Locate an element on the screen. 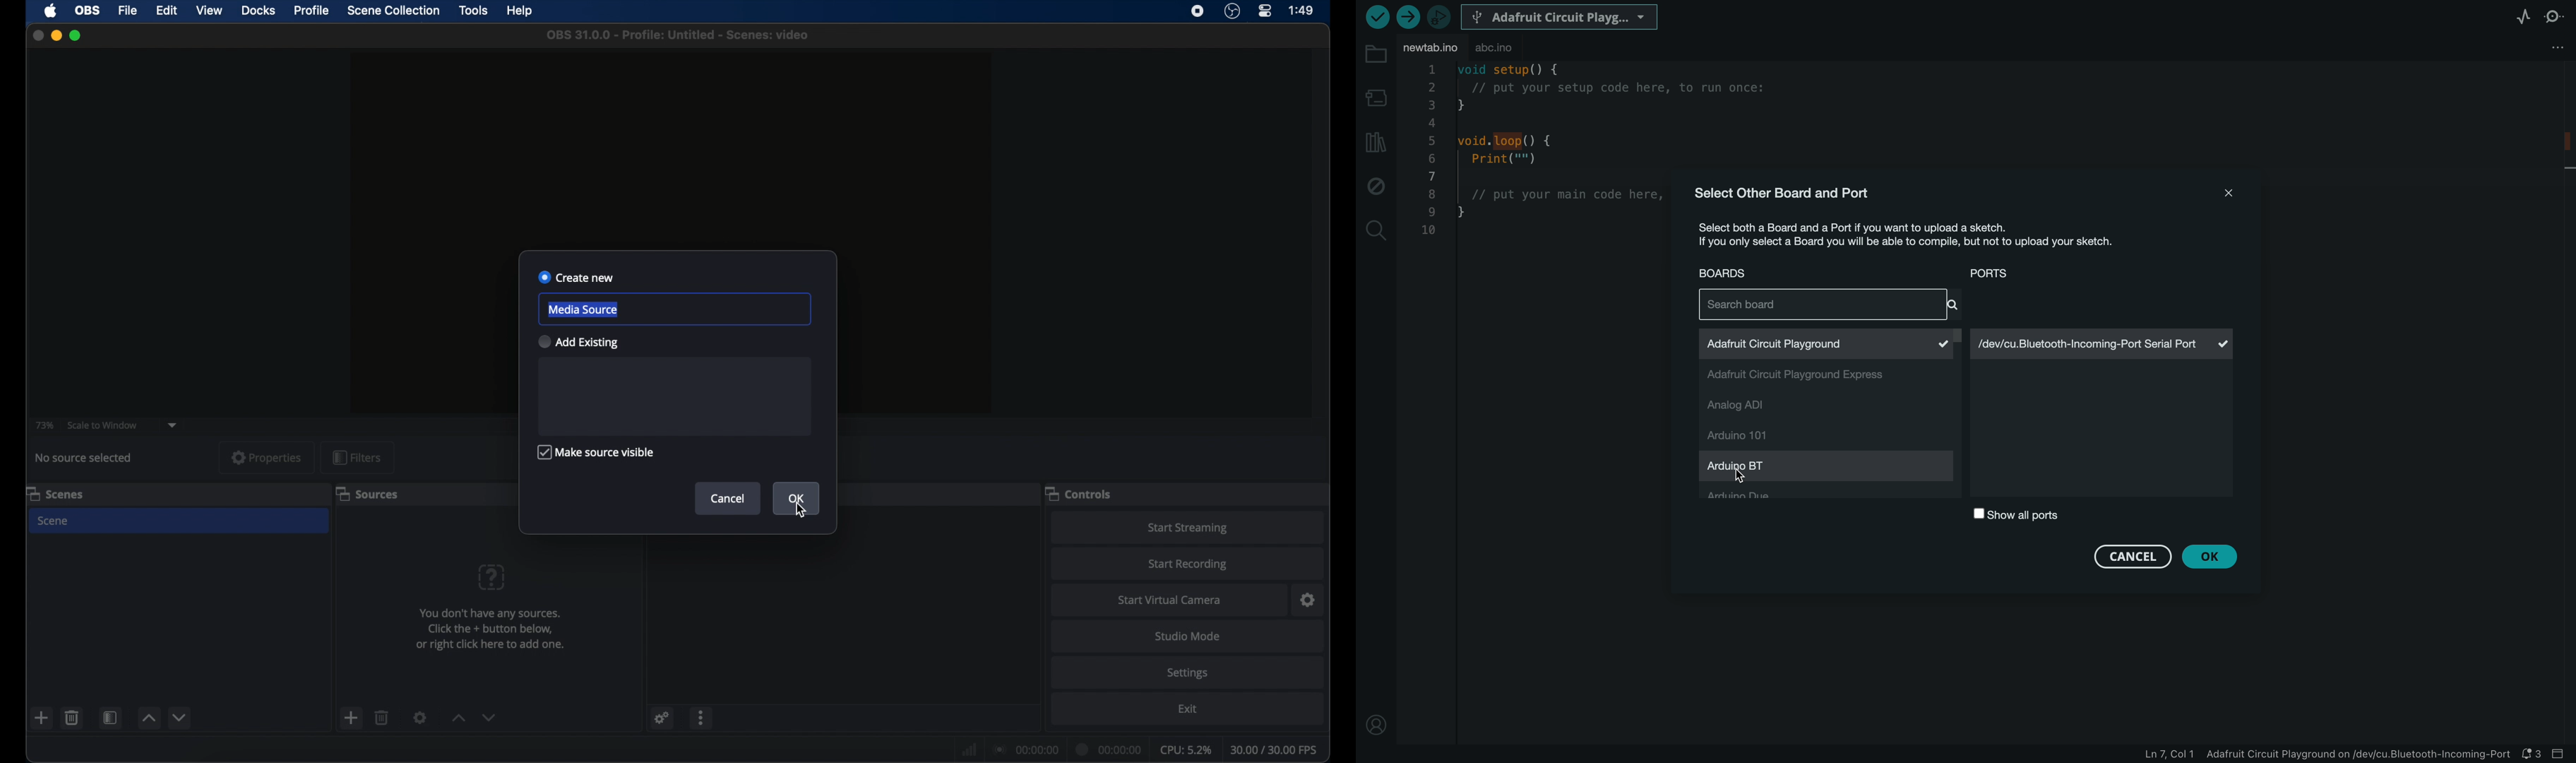 This screenshot has height=784, width=2576. tools is located at coordinates (475, 11).